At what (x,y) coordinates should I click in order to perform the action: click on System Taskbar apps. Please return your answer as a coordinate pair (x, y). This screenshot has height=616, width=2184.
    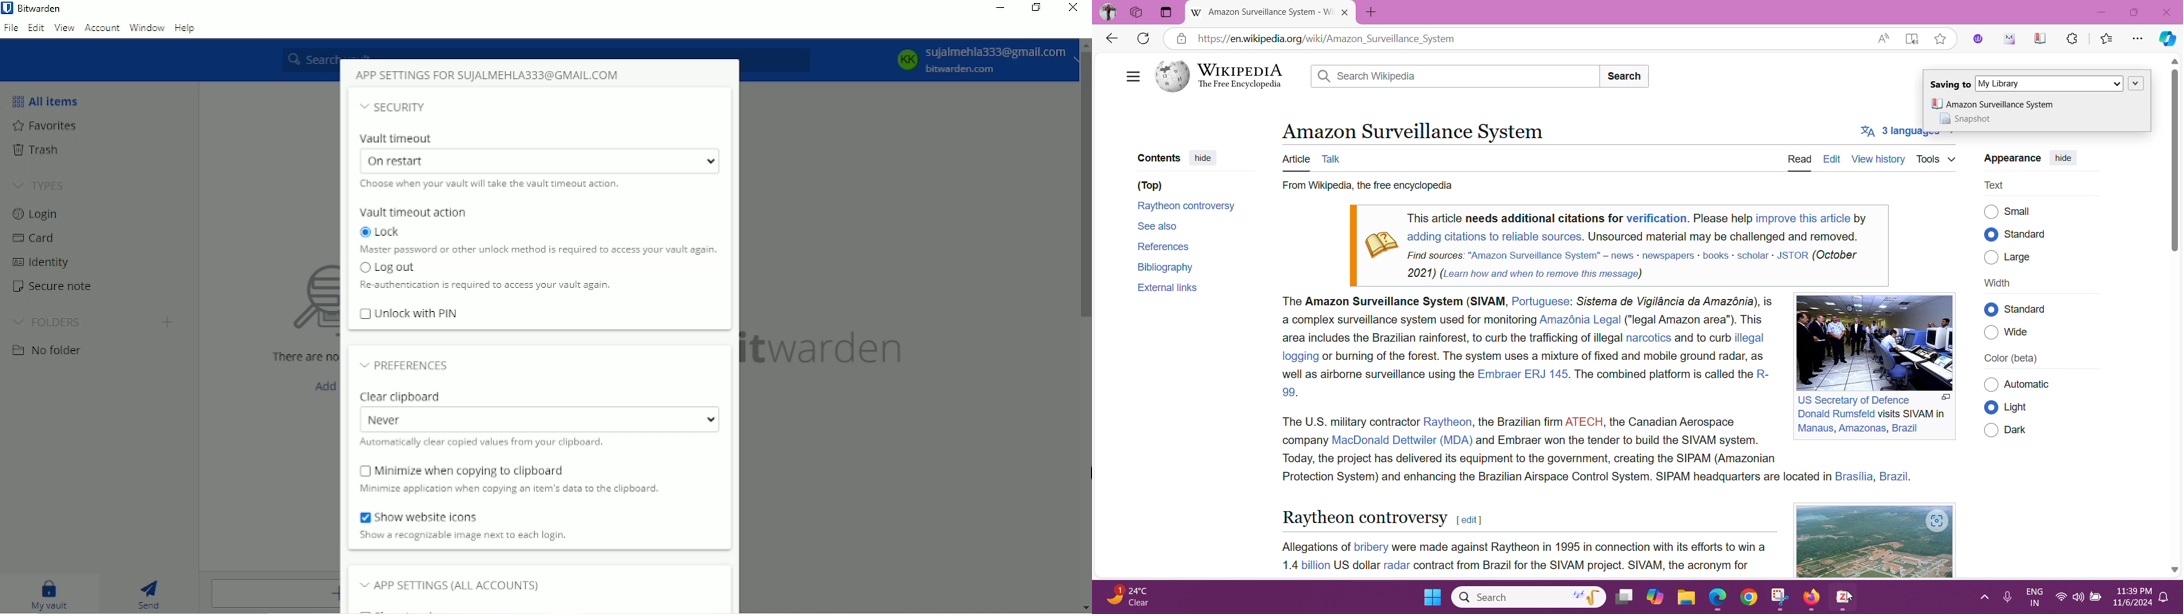
    Looking at the image, I should click on (1641, 596).